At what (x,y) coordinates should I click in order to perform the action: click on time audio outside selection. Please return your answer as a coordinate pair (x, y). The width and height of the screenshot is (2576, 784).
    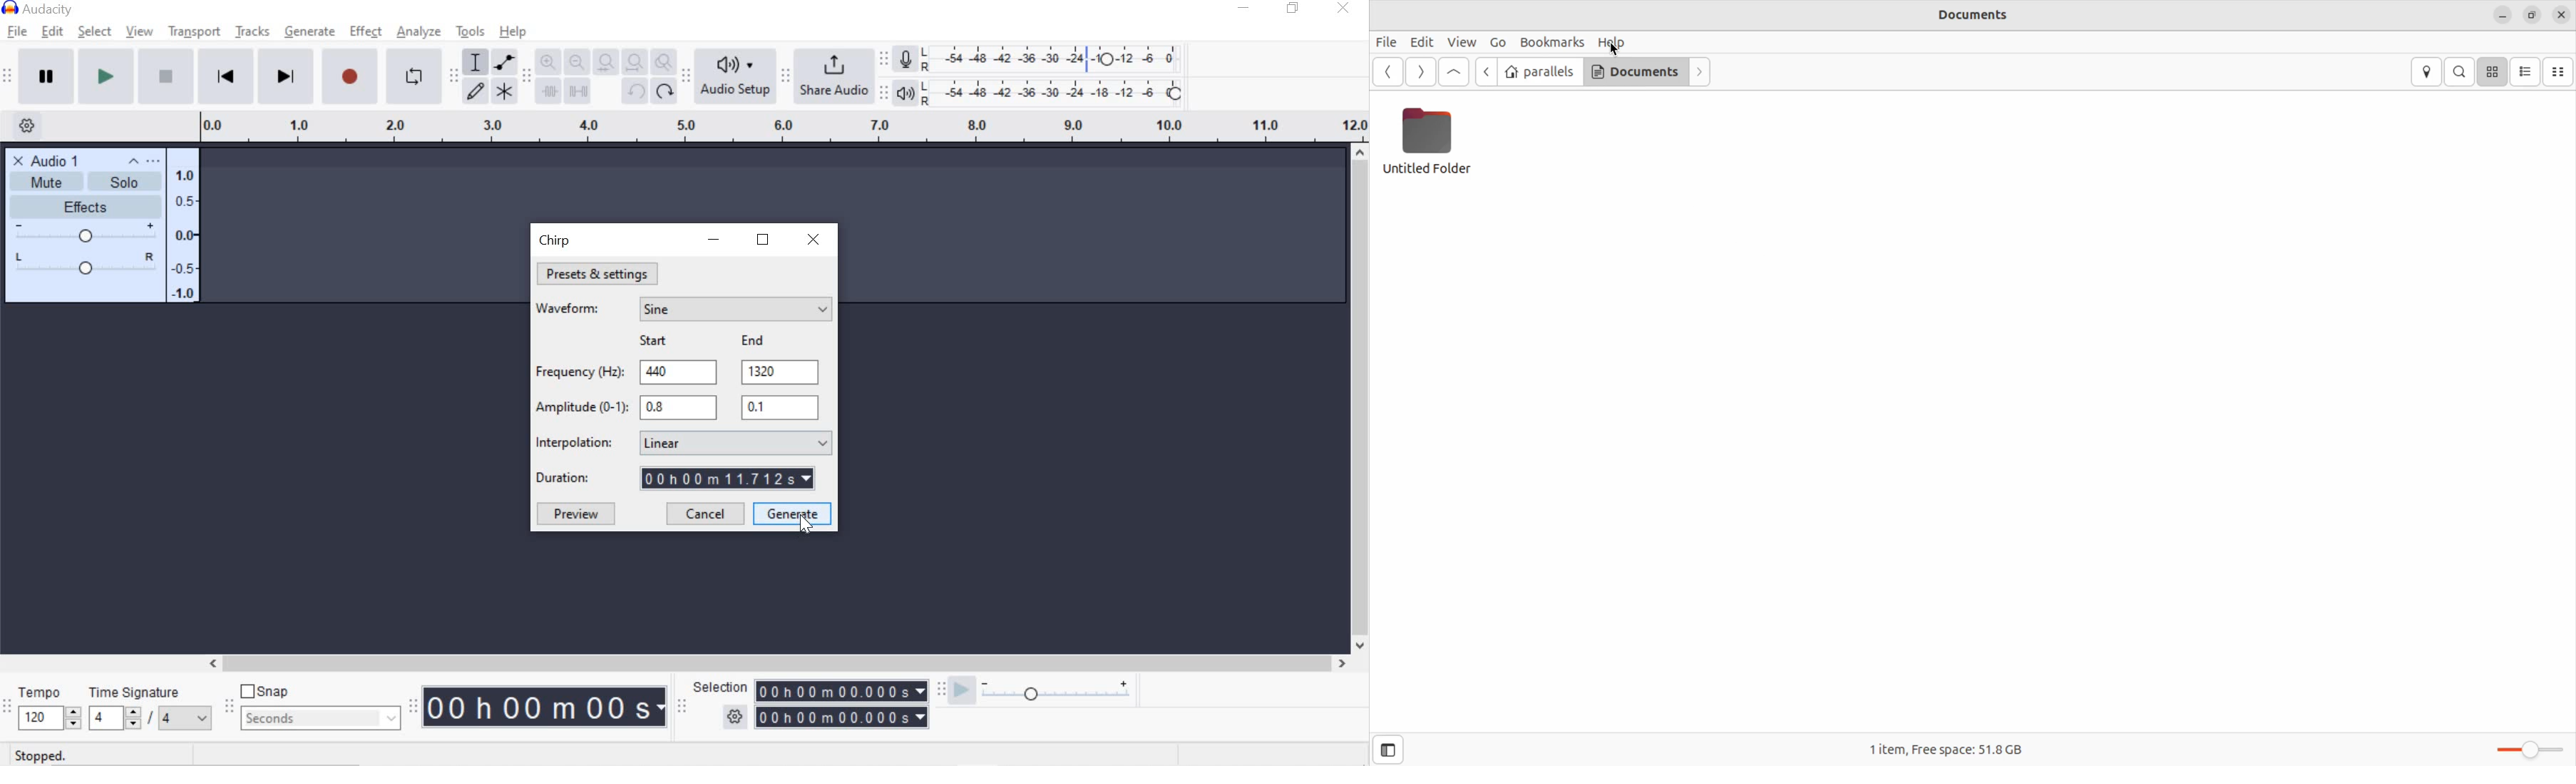
    Looking at the image, I should click on (550, 92).